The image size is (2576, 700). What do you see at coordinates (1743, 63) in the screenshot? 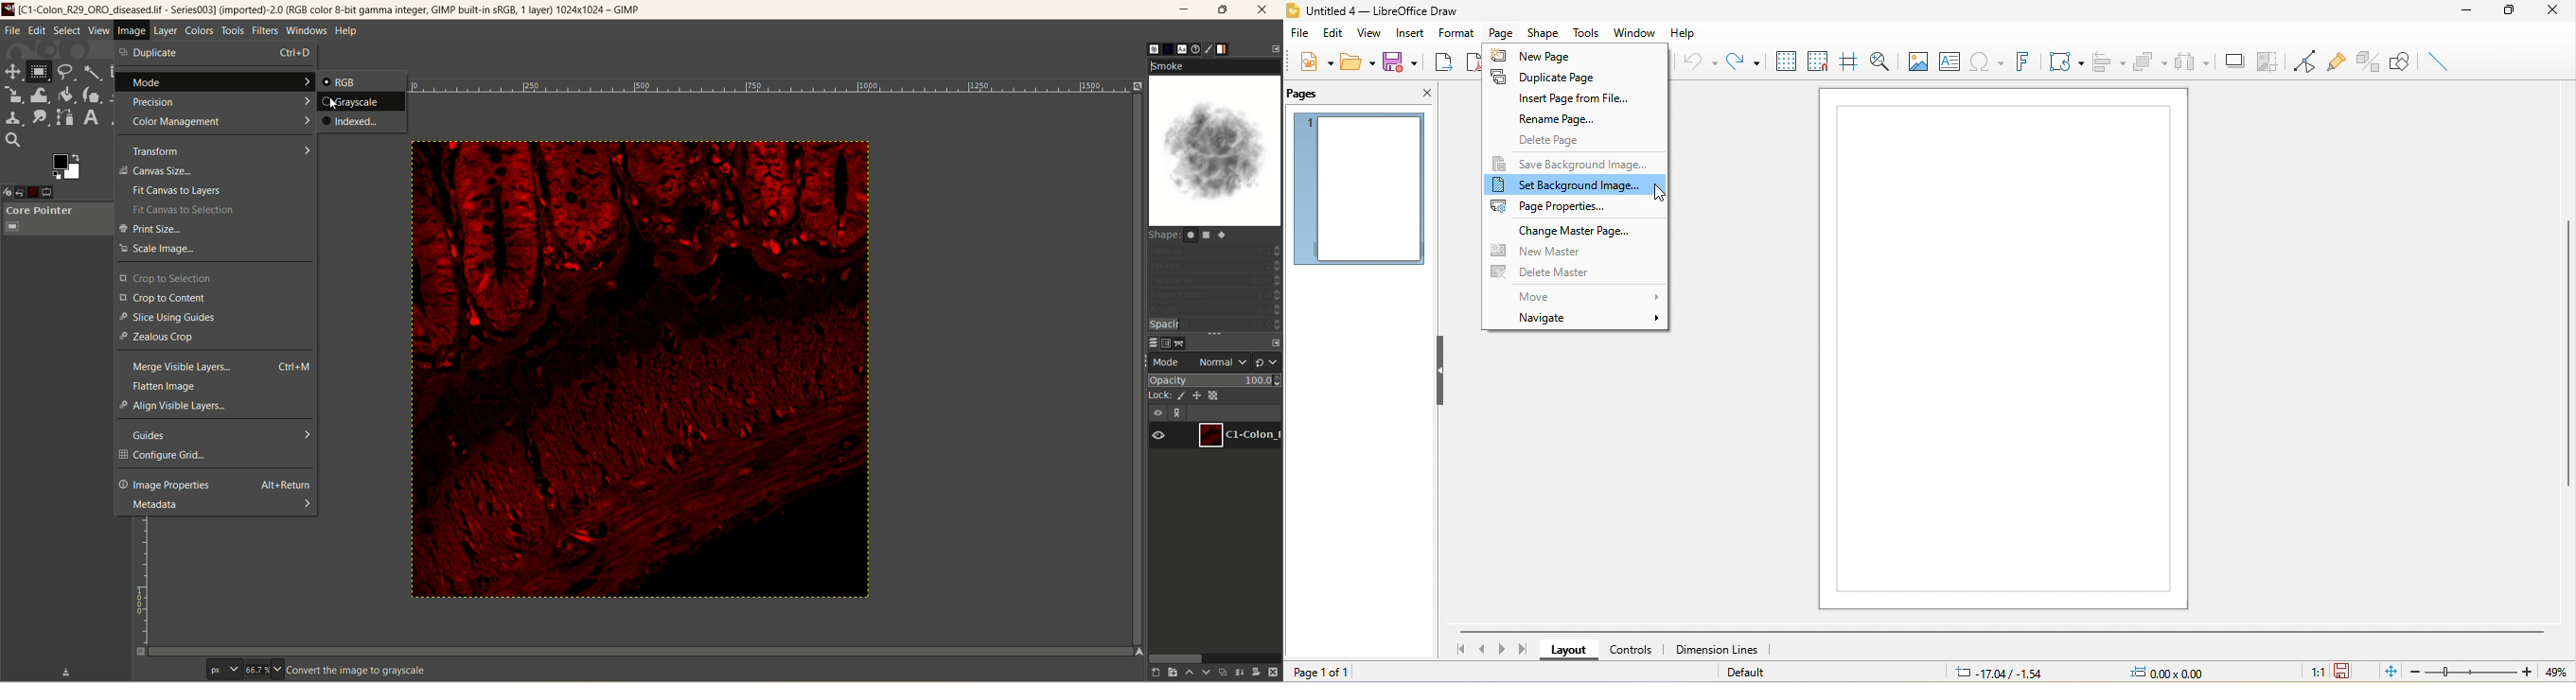
I see `redo` at bounding box center [1743, 63].